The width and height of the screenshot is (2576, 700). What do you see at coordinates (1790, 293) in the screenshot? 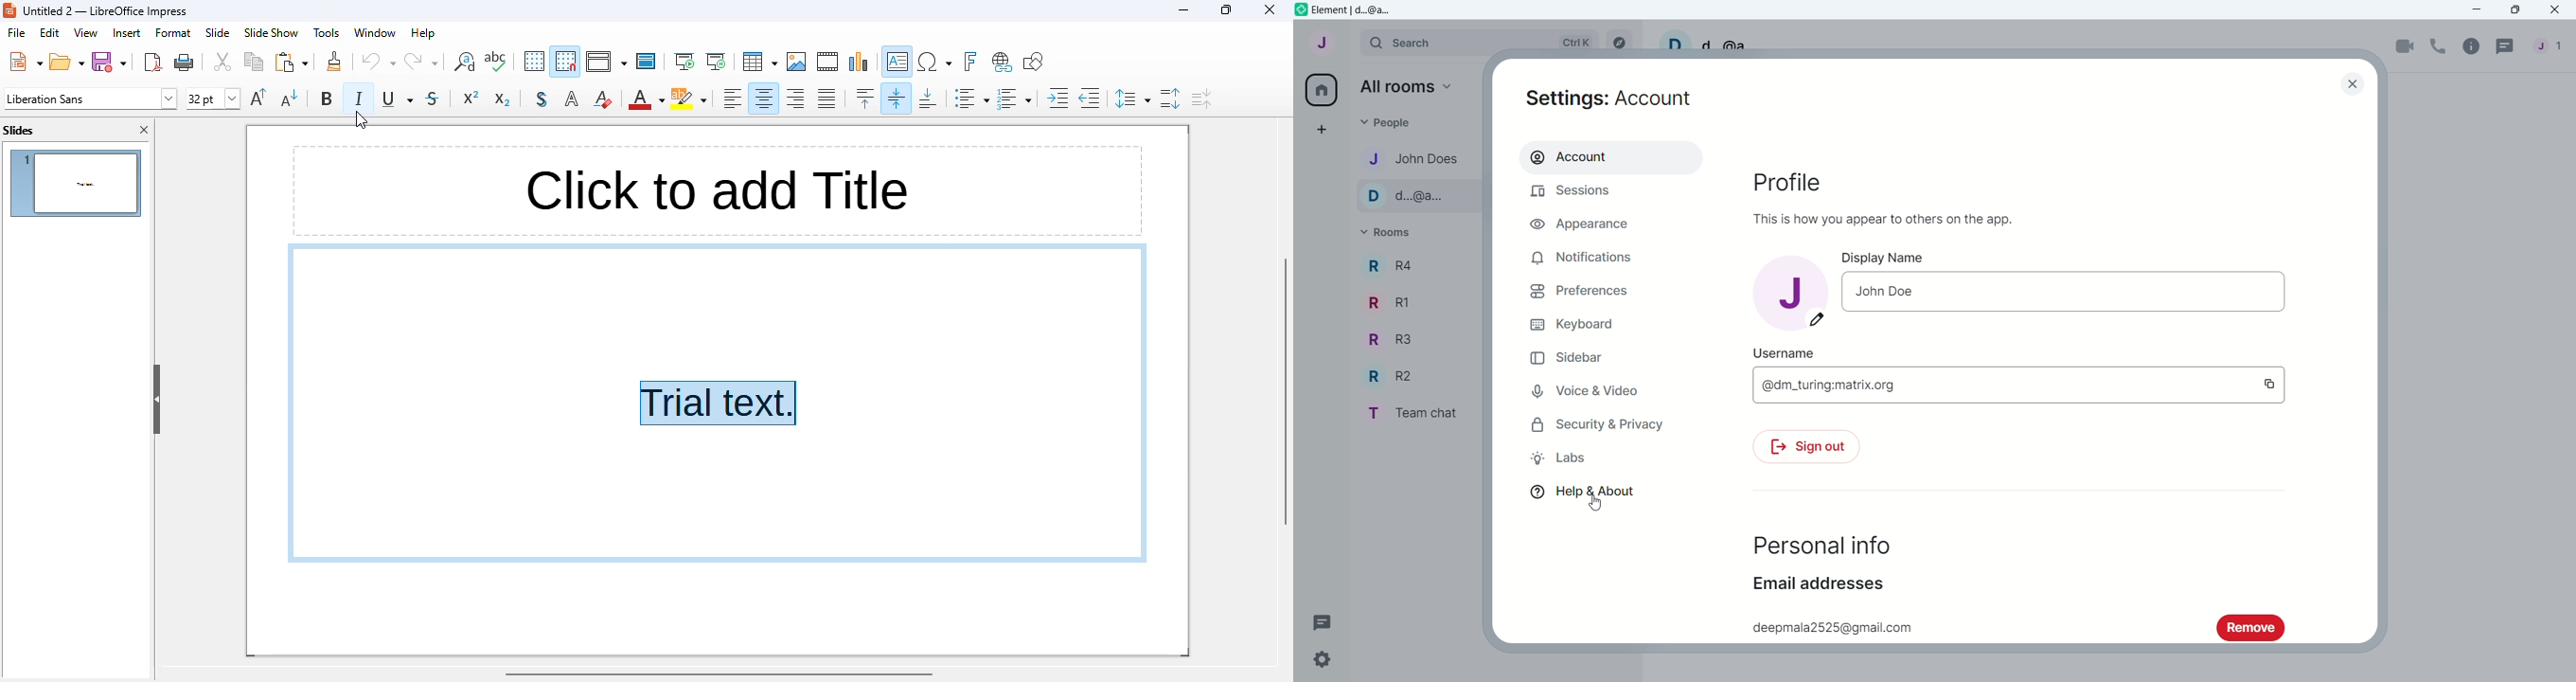
I see `Upload file` at bounding box center [1790, 293].